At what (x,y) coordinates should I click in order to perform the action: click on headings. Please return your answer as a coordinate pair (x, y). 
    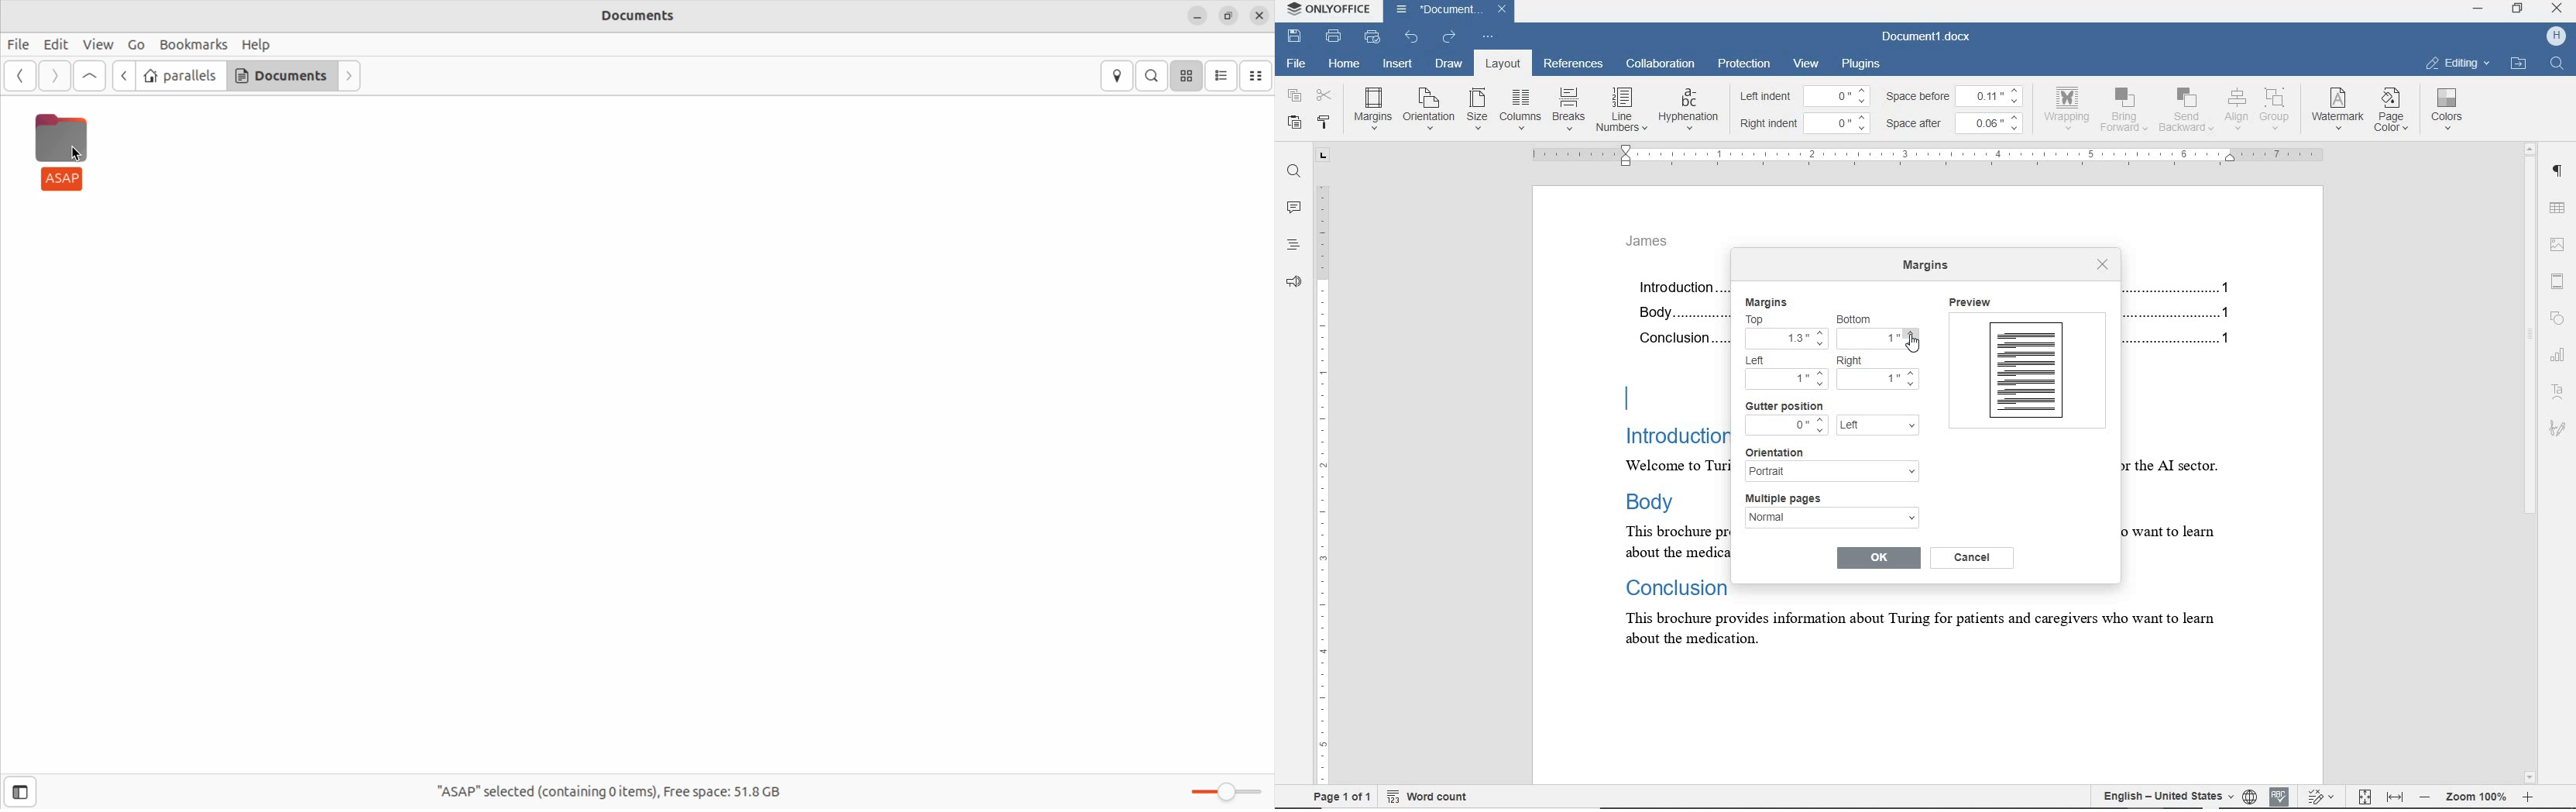
    Looking at the image, I should click on (1290, 246).